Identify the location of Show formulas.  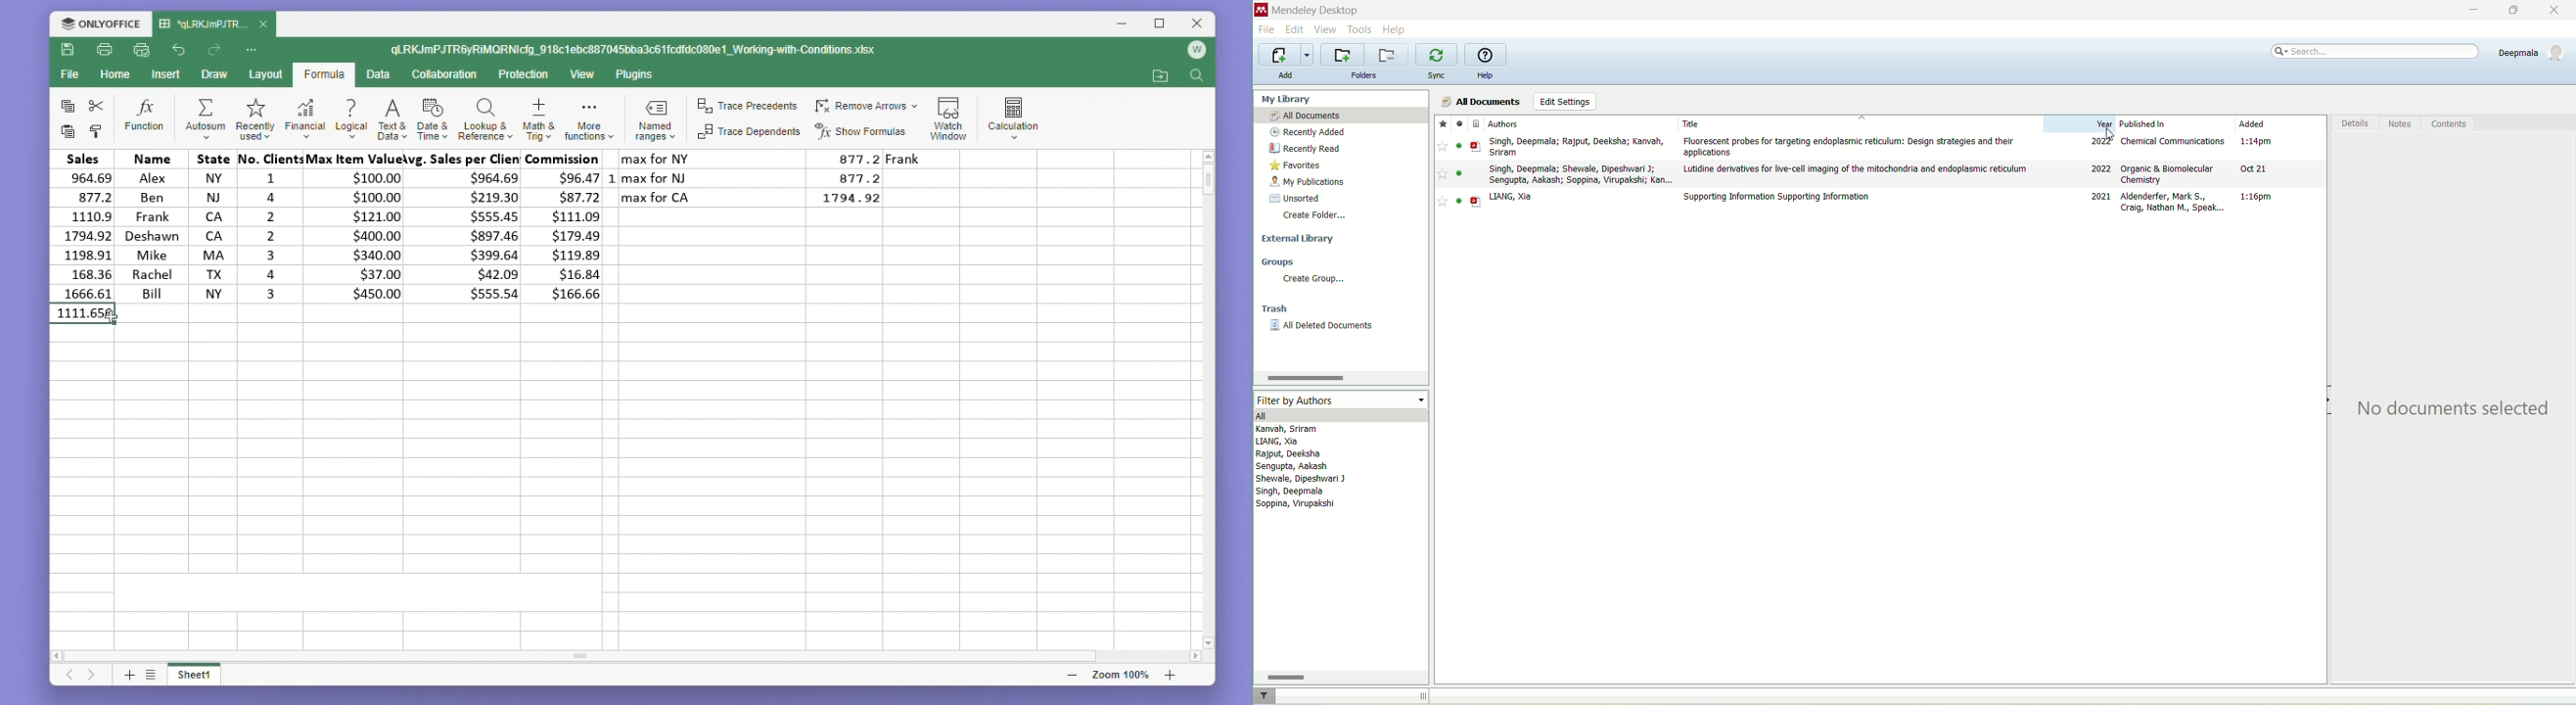
(862, 132).